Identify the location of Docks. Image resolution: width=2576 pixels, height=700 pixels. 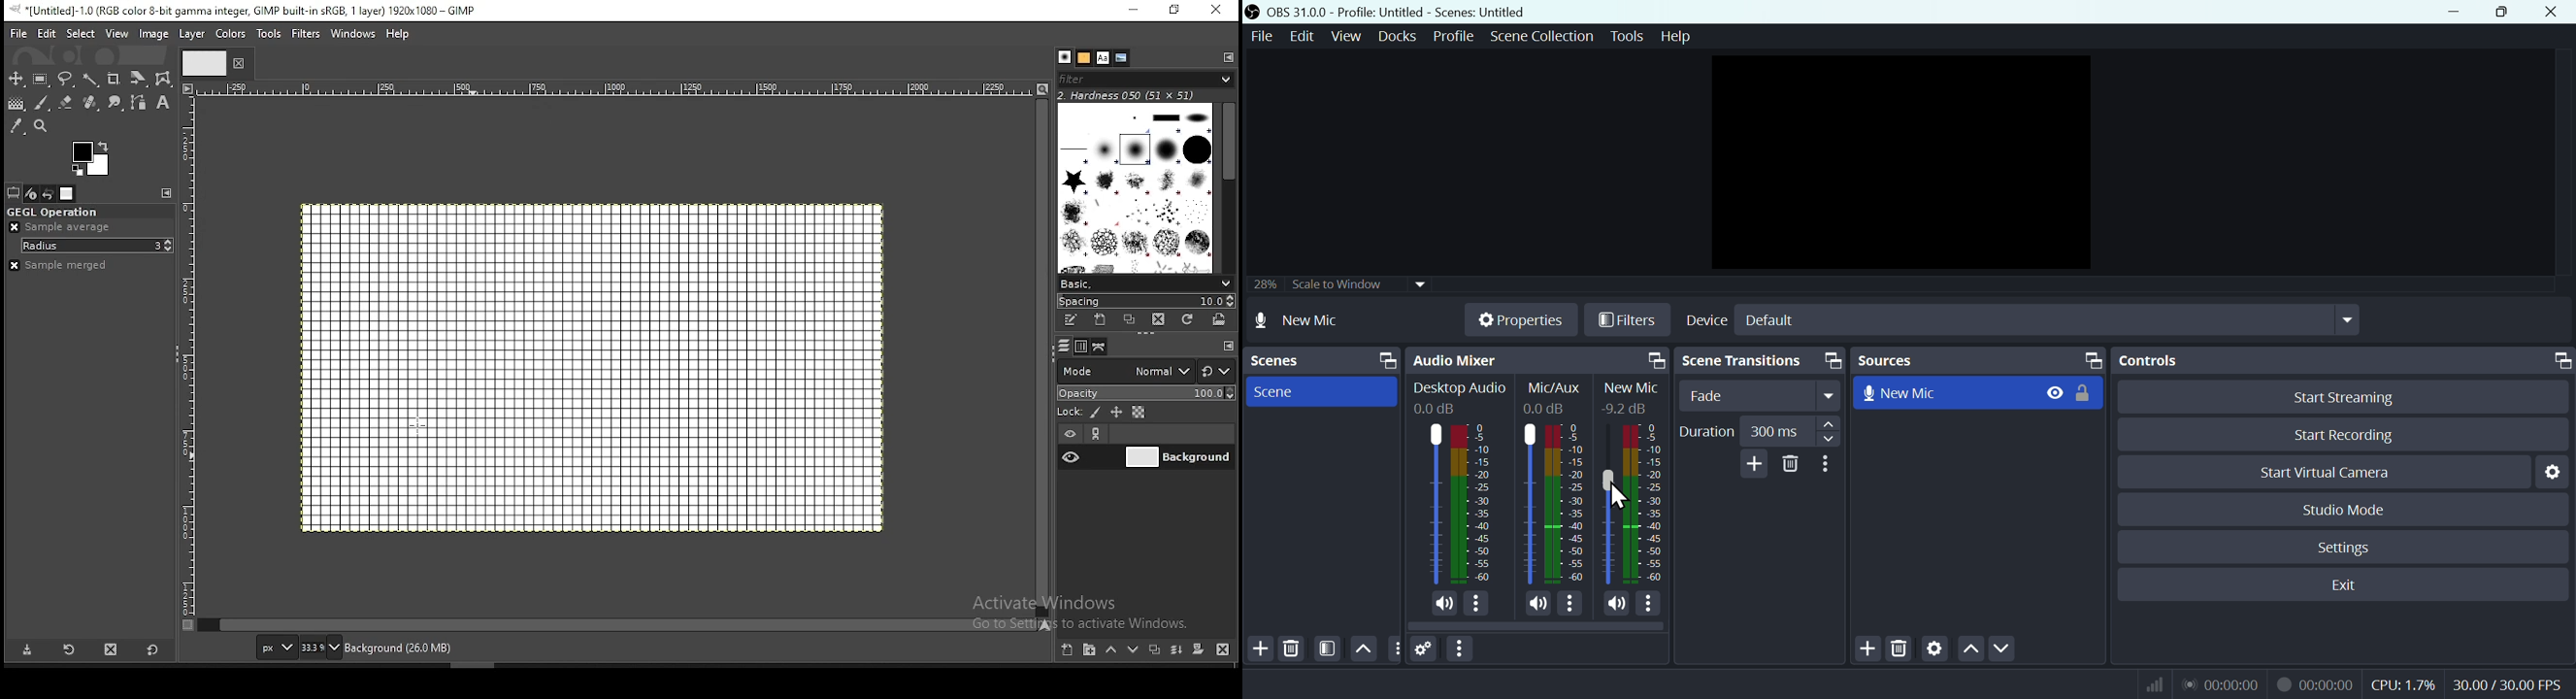
(1400, 36).